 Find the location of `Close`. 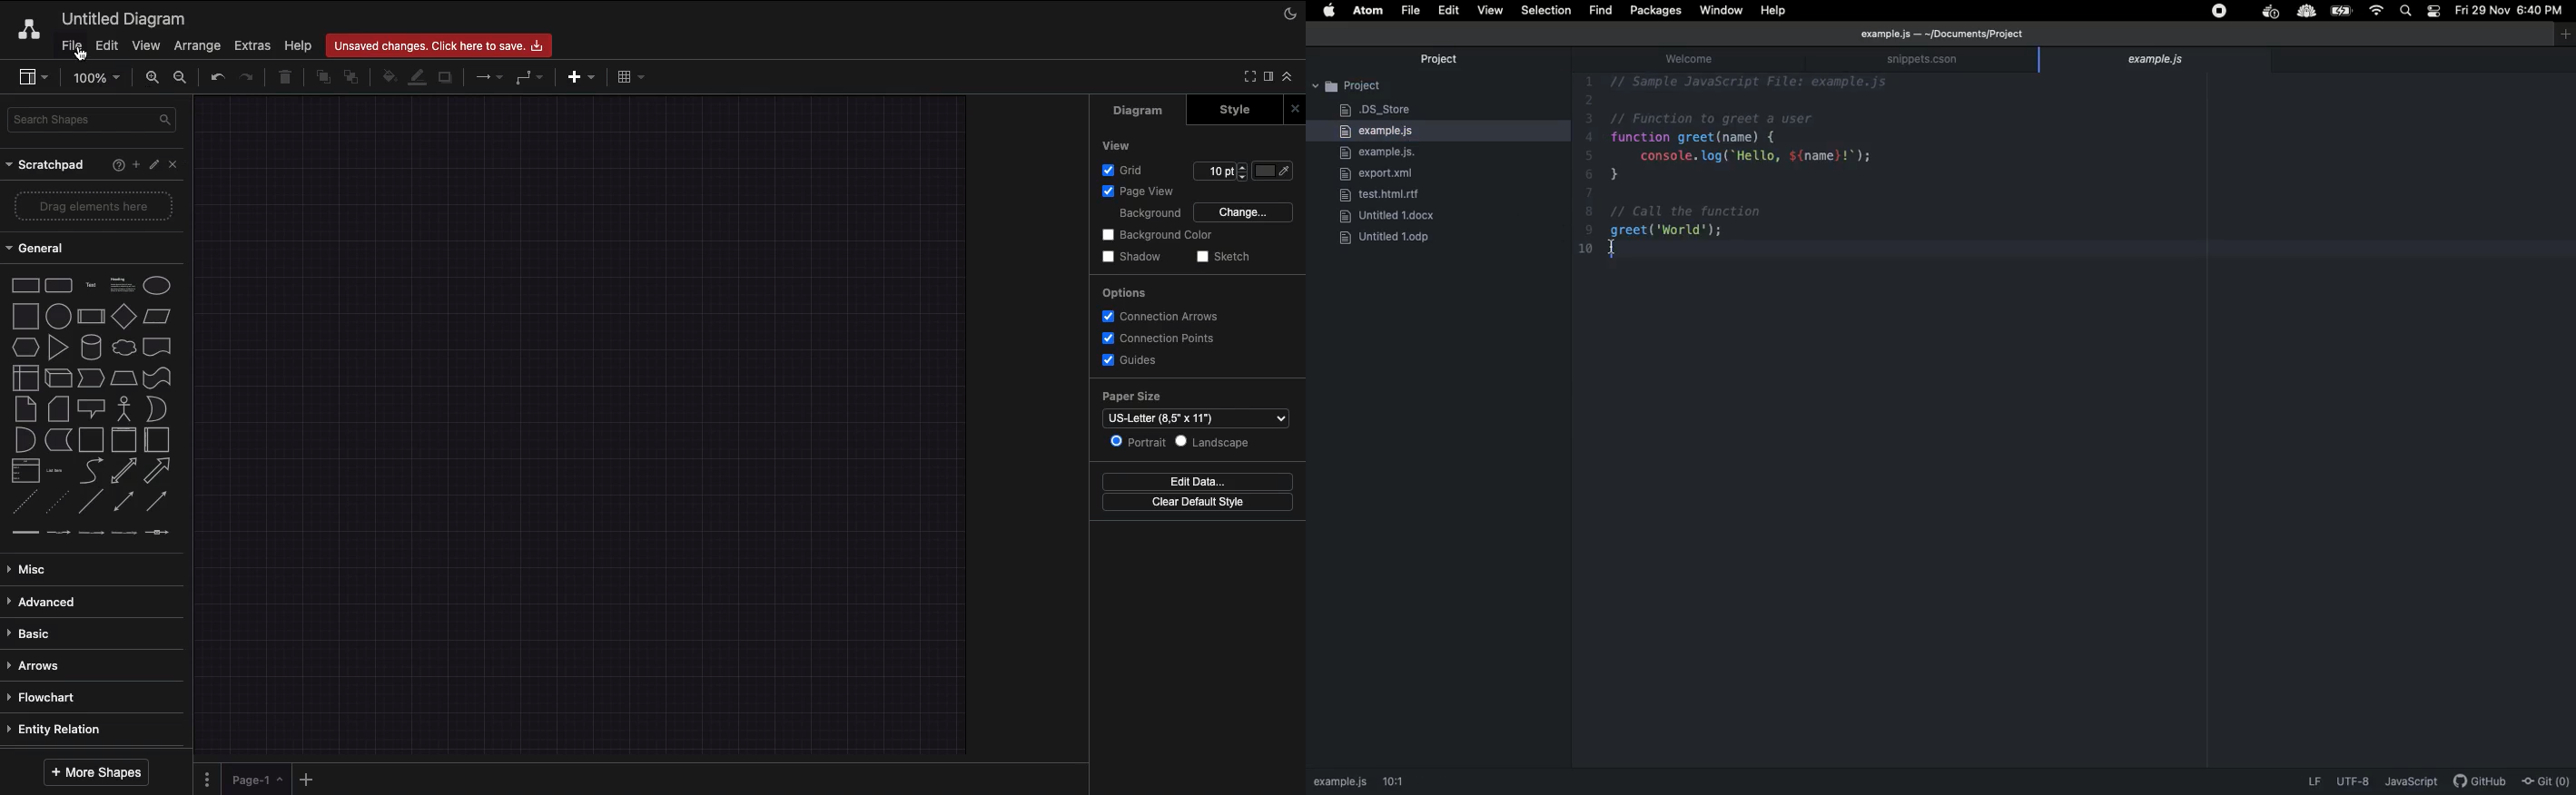

Close is located at coordinates (1298, 108).